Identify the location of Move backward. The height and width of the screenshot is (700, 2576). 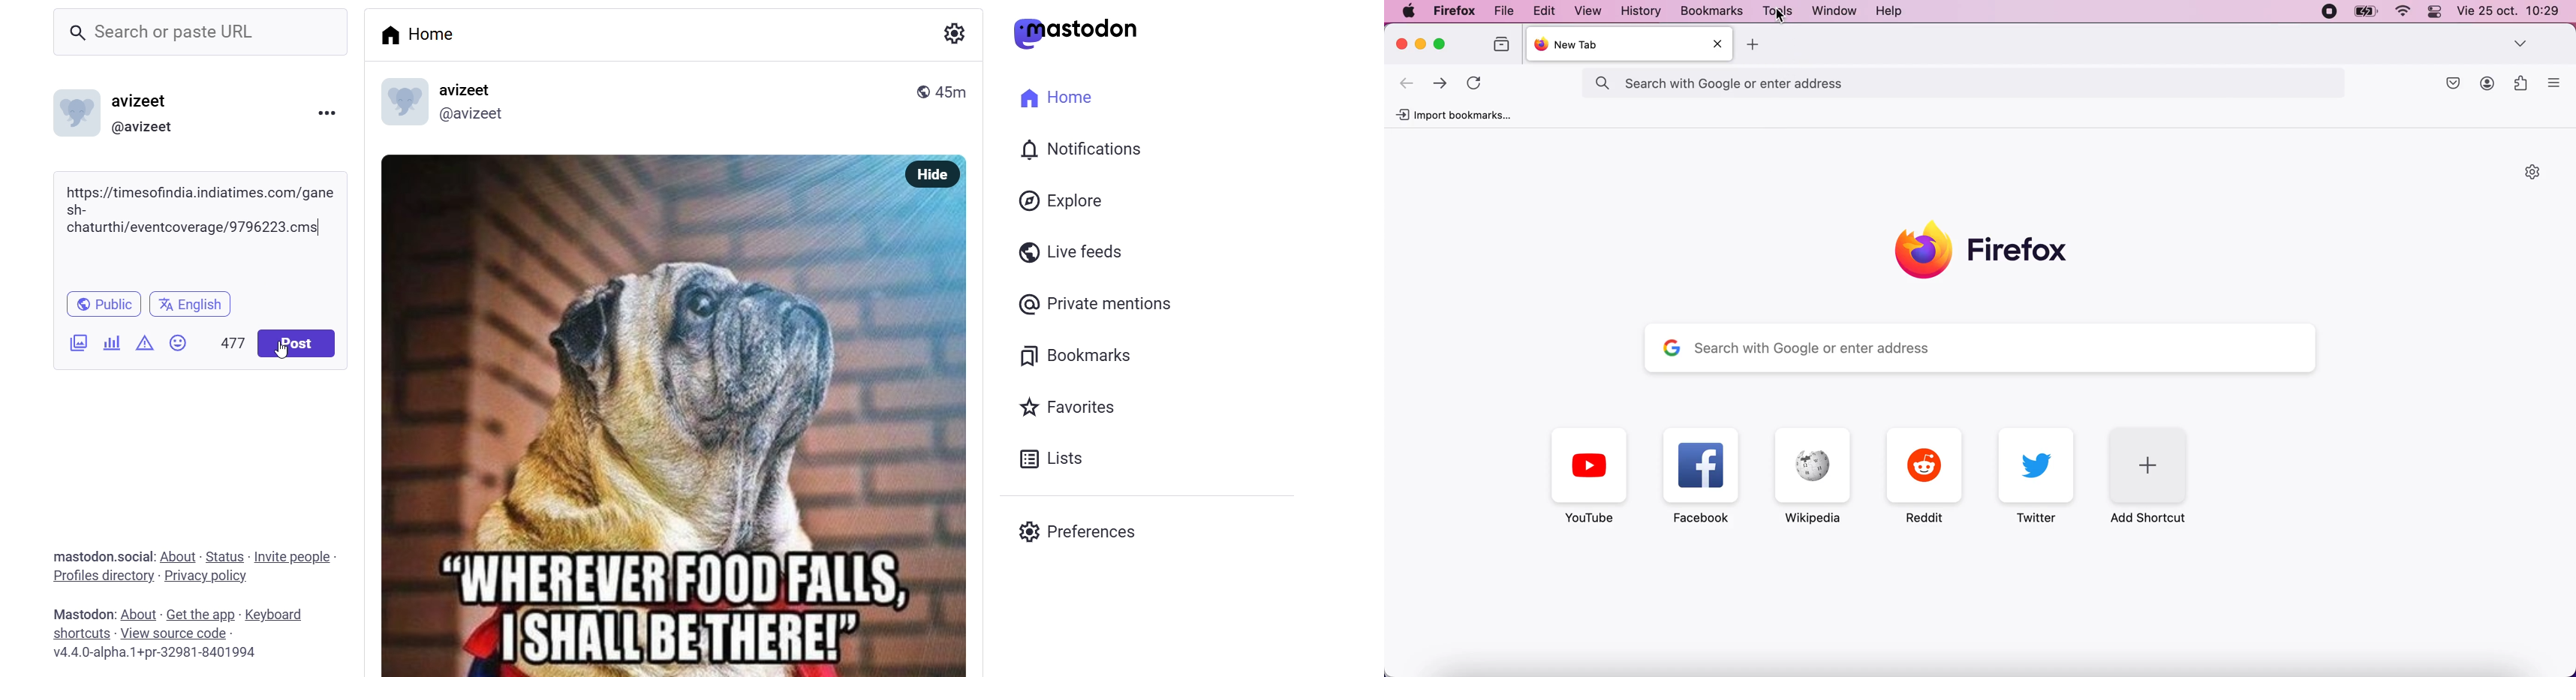
(1407, 84).